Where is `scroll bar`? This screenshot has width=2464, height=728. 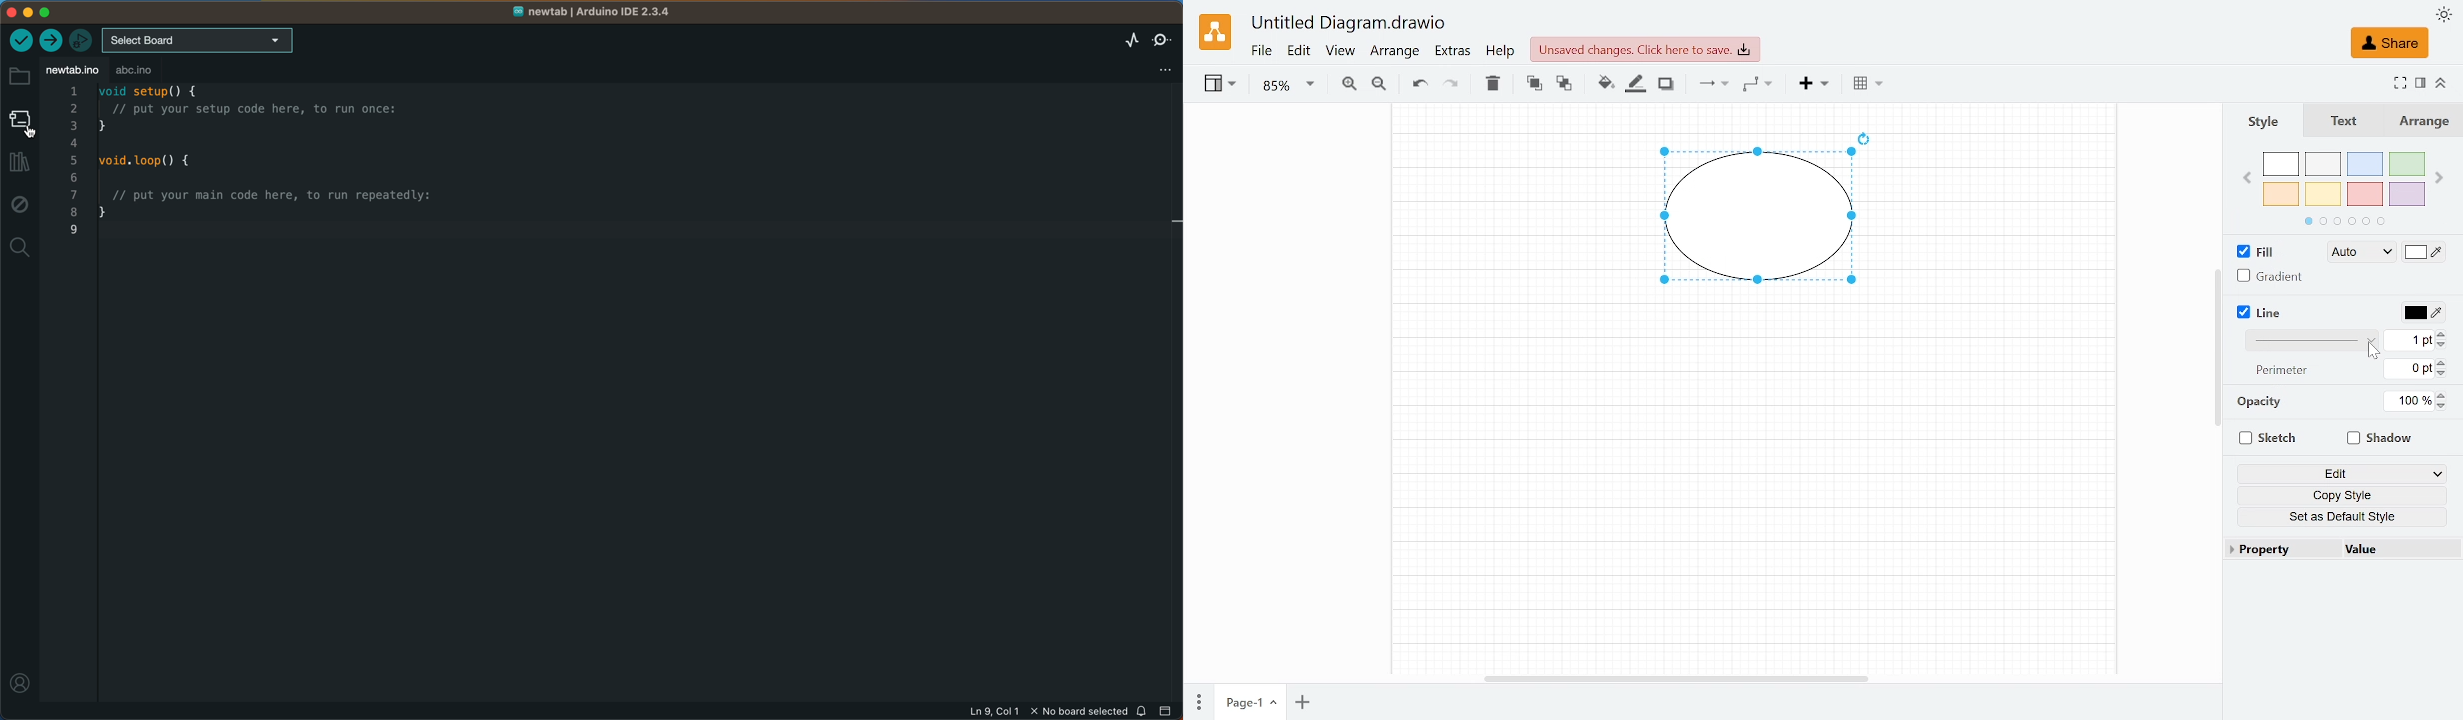
scroll bar is located at coordinates (2215, 349).